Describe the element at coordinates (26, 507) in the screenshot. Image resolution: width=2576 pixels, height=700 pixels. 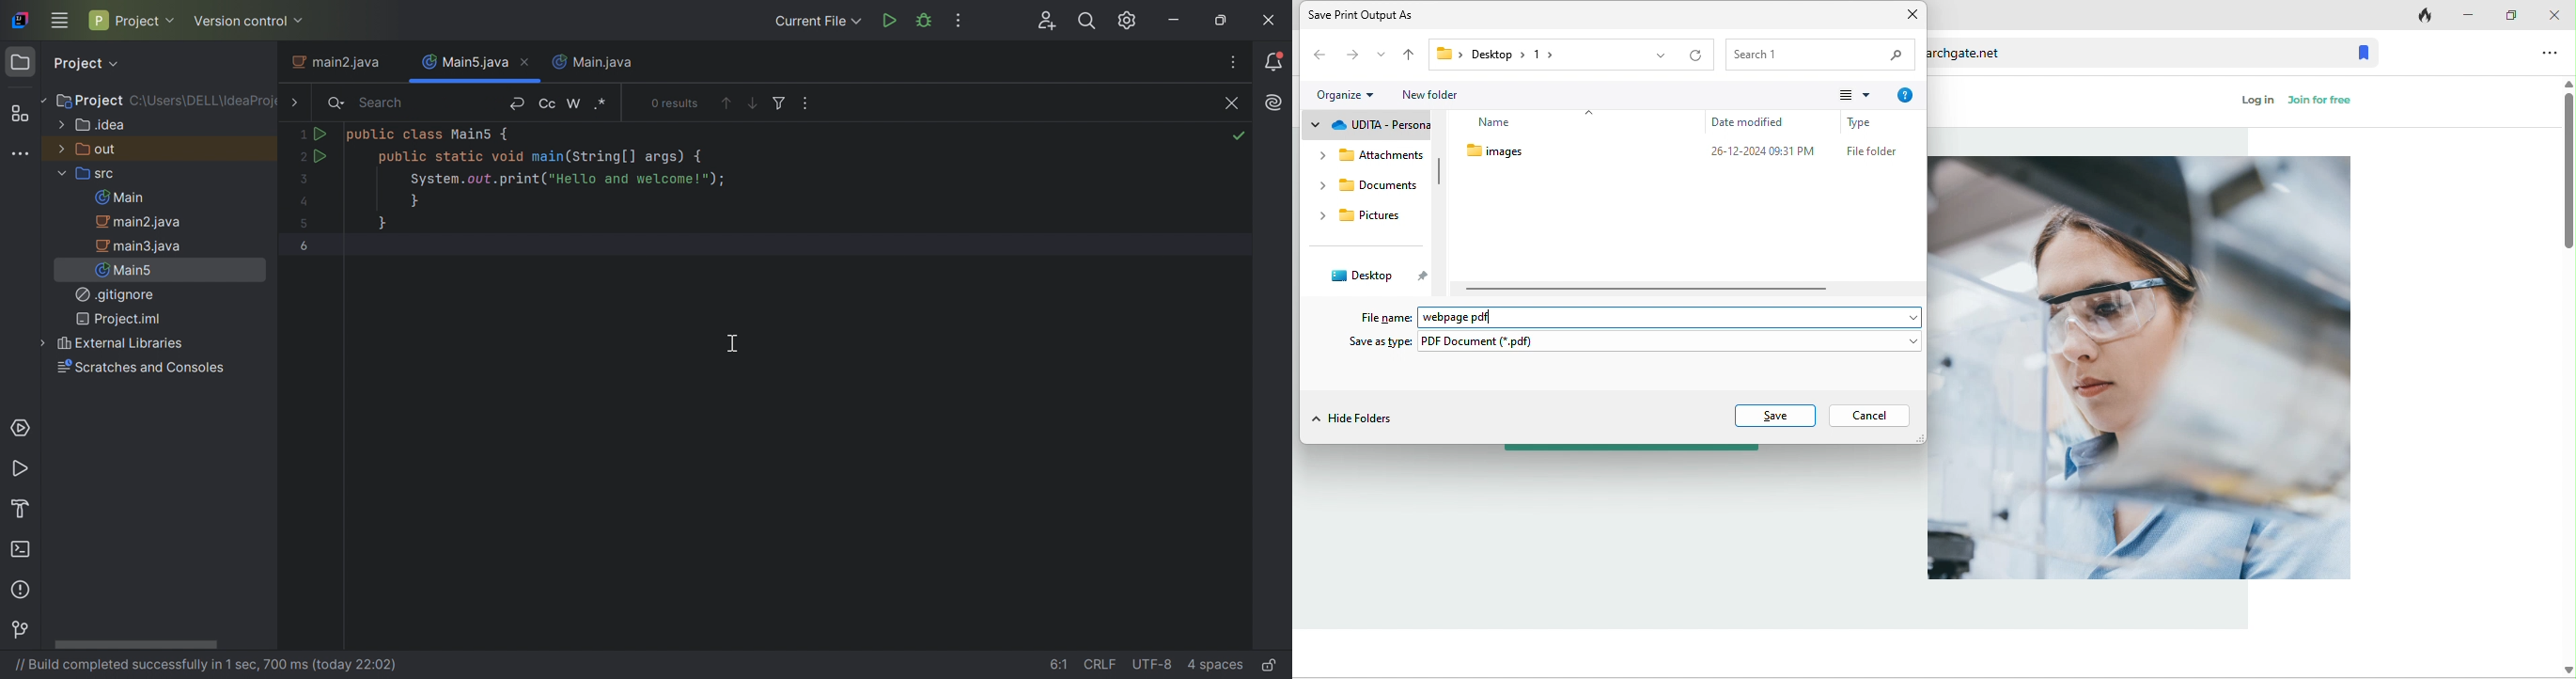
I see `Build` at that location.